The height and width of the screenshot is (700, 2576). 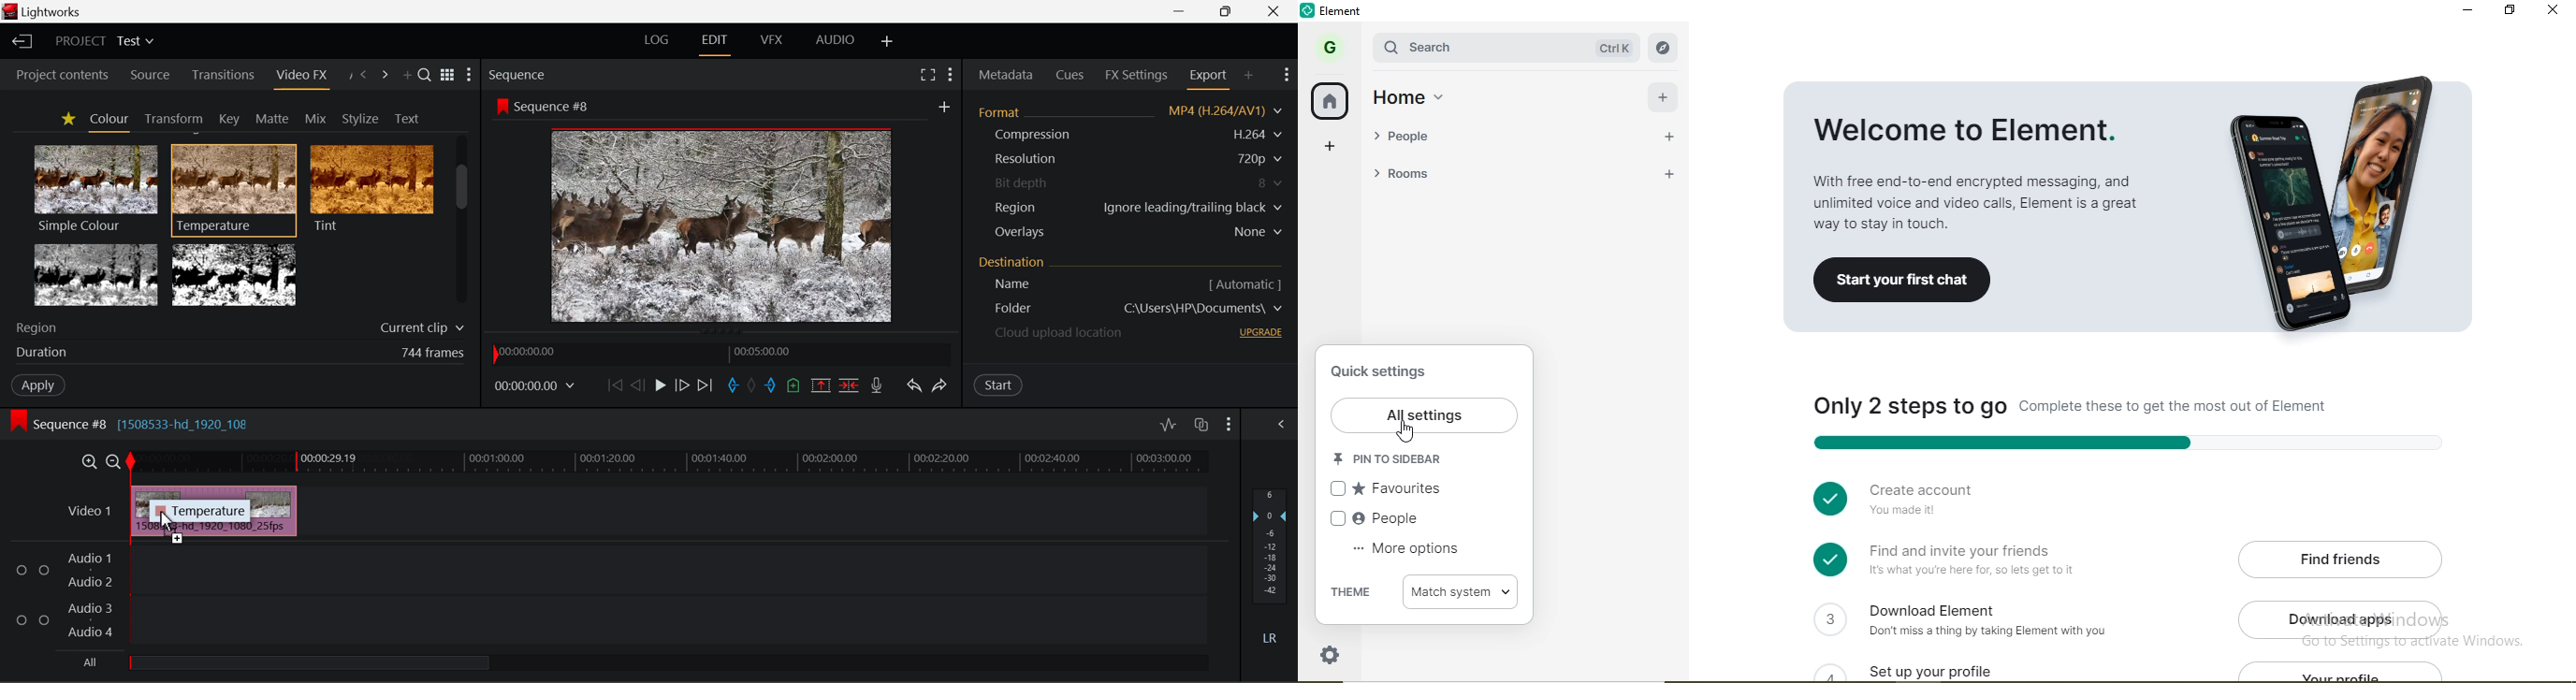 What do you see at coordinates (56, 76) in the screenshot?
I see `Project contents` at bounding box center [56, 76].